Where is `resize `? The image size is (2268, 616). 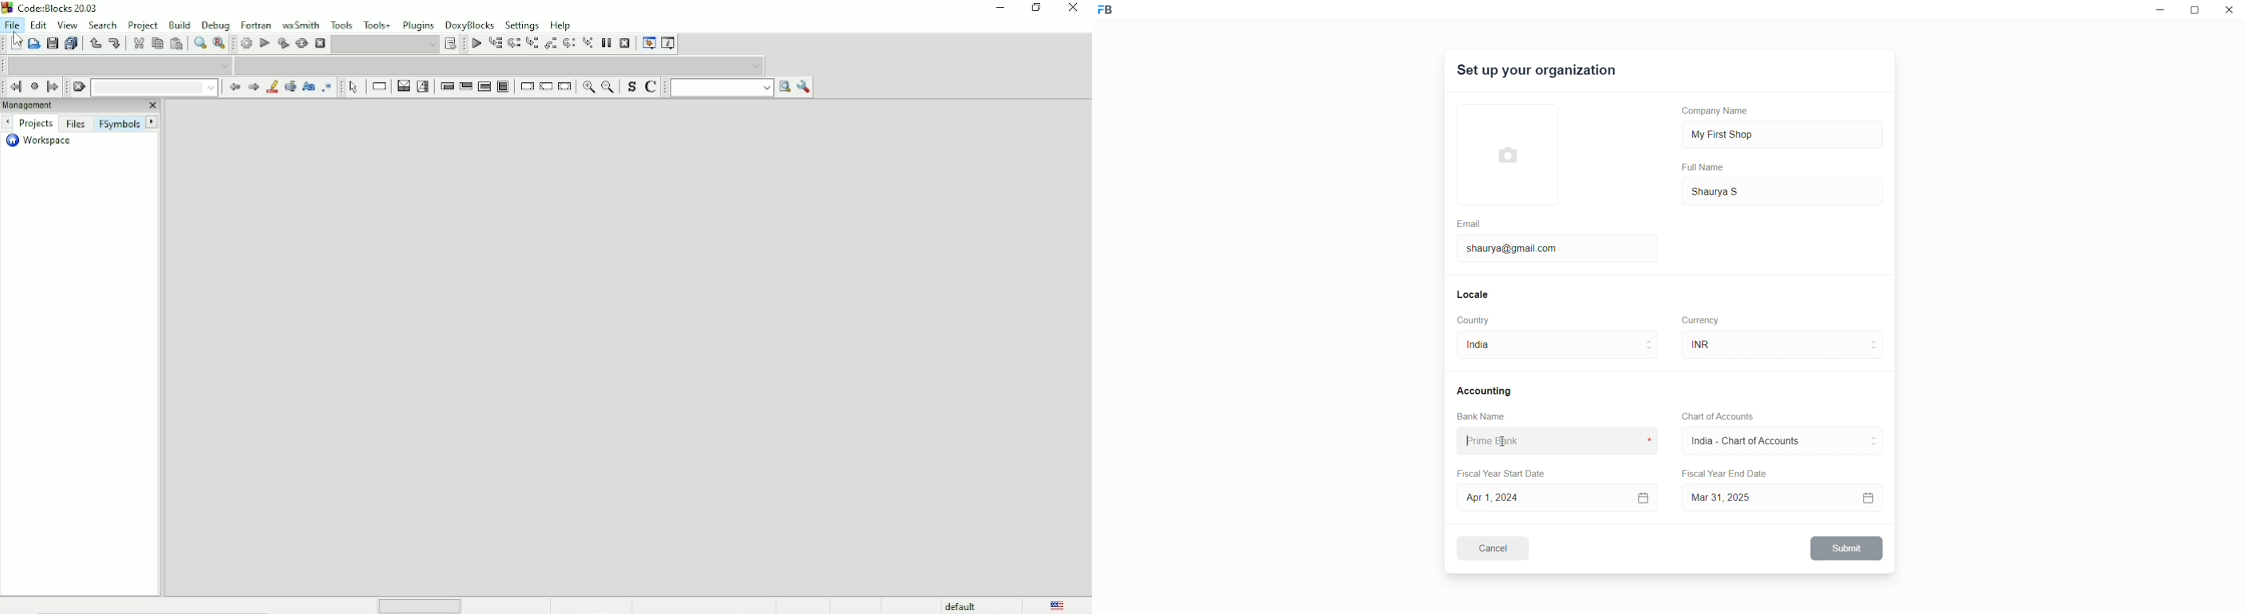
resize  is located at coordinates (2198, 12).